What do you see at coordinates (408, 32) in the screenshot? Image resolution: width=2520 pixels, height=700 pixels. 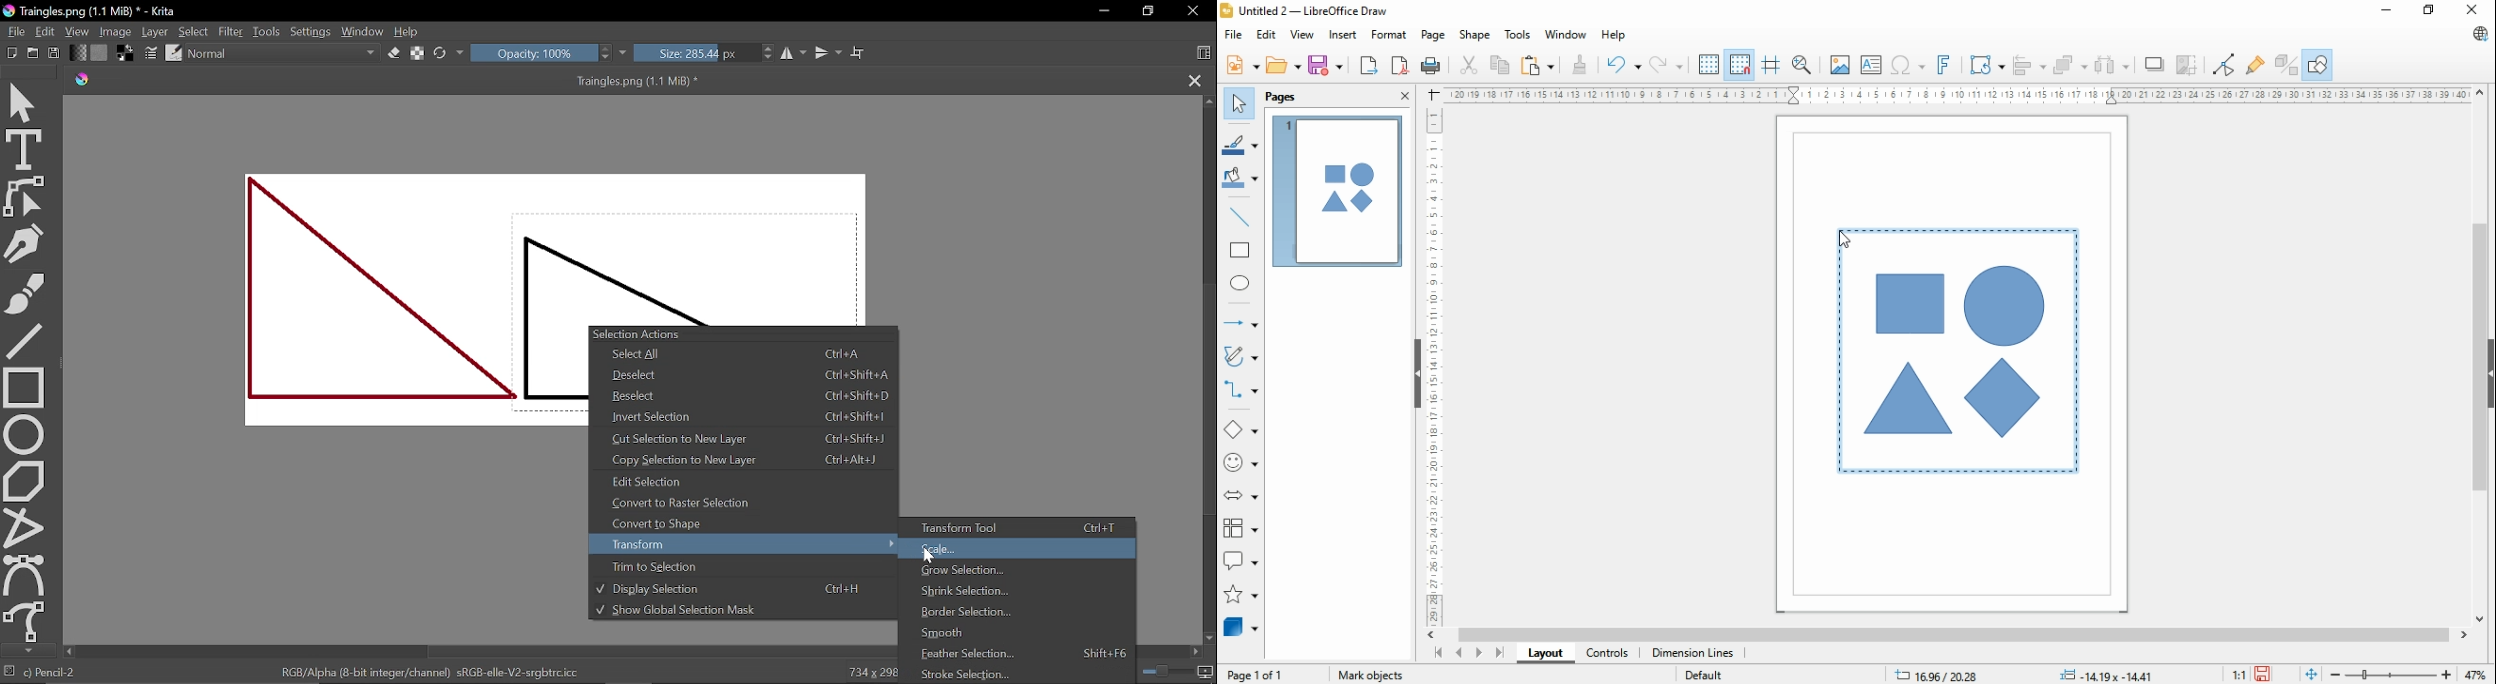 I see `Help` at bounding box center [408, 32].